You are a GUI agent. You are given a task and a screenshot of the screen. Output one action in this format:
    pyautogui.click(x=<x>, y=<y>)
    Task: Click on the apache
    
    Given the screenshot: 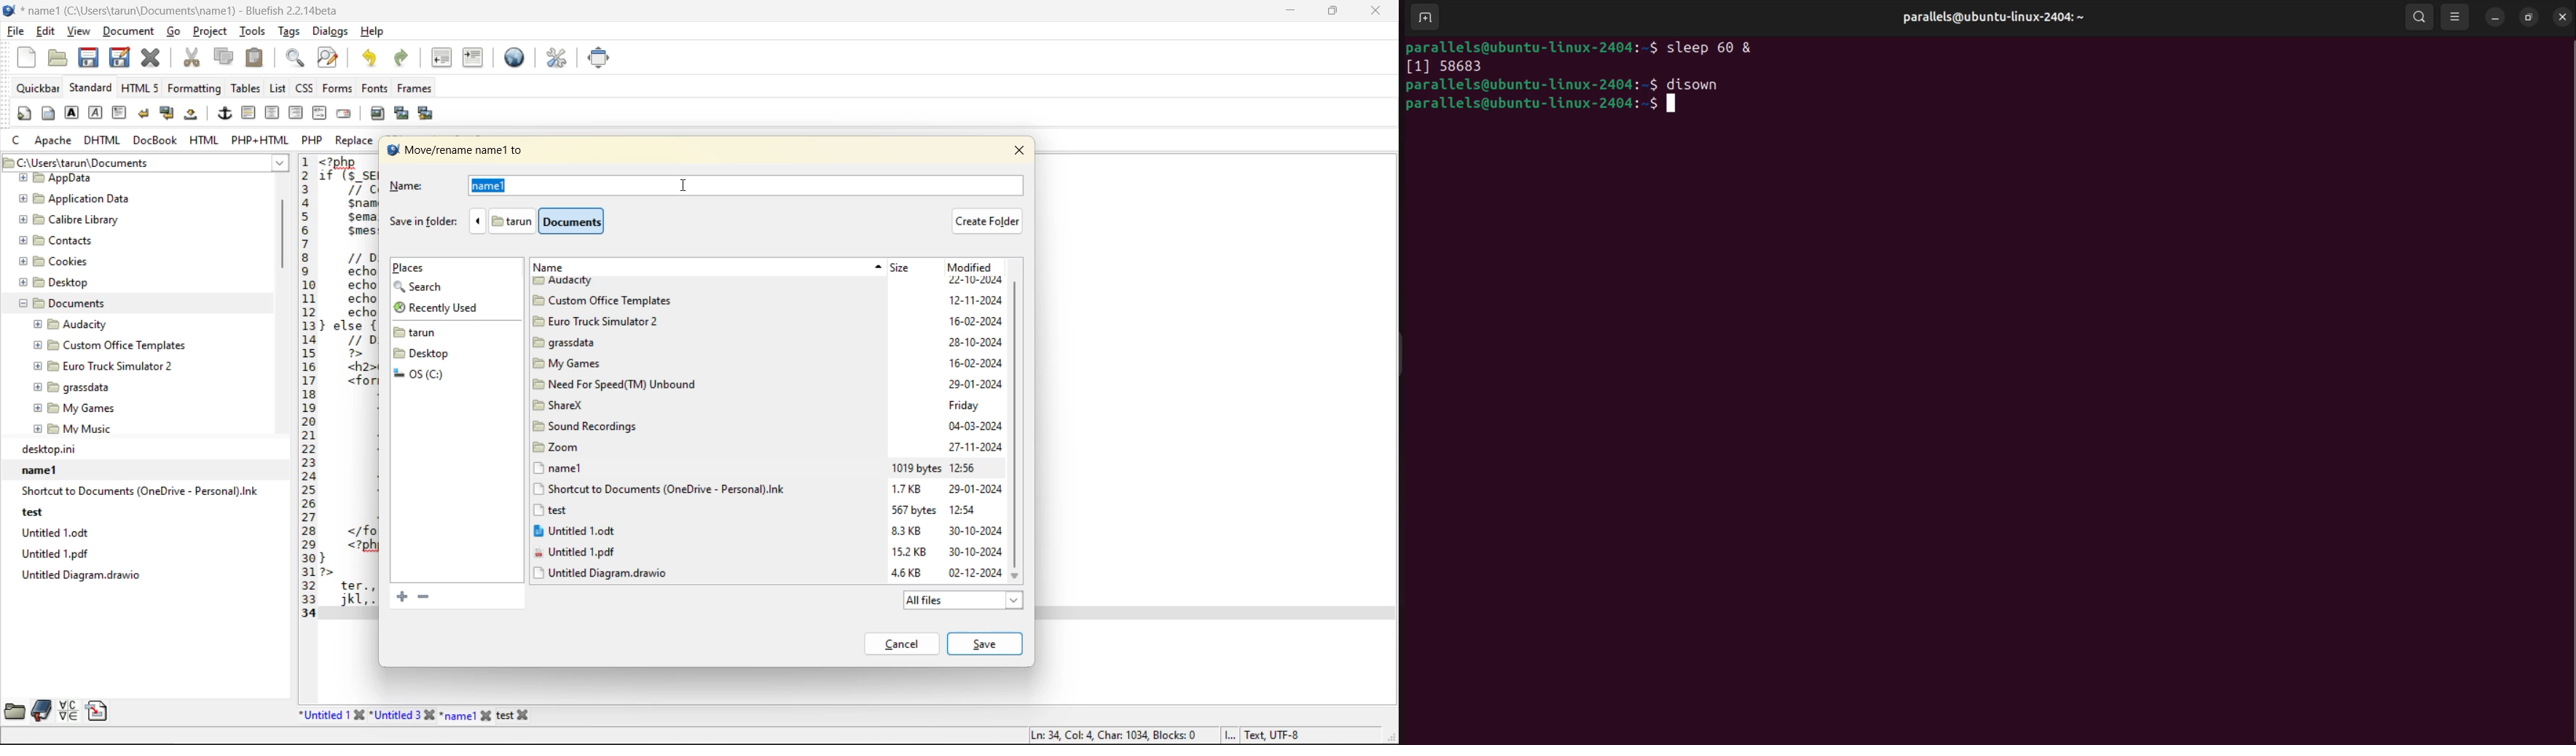 What is the action you would take?
    pyautogui.click(x=55, y=141)
    